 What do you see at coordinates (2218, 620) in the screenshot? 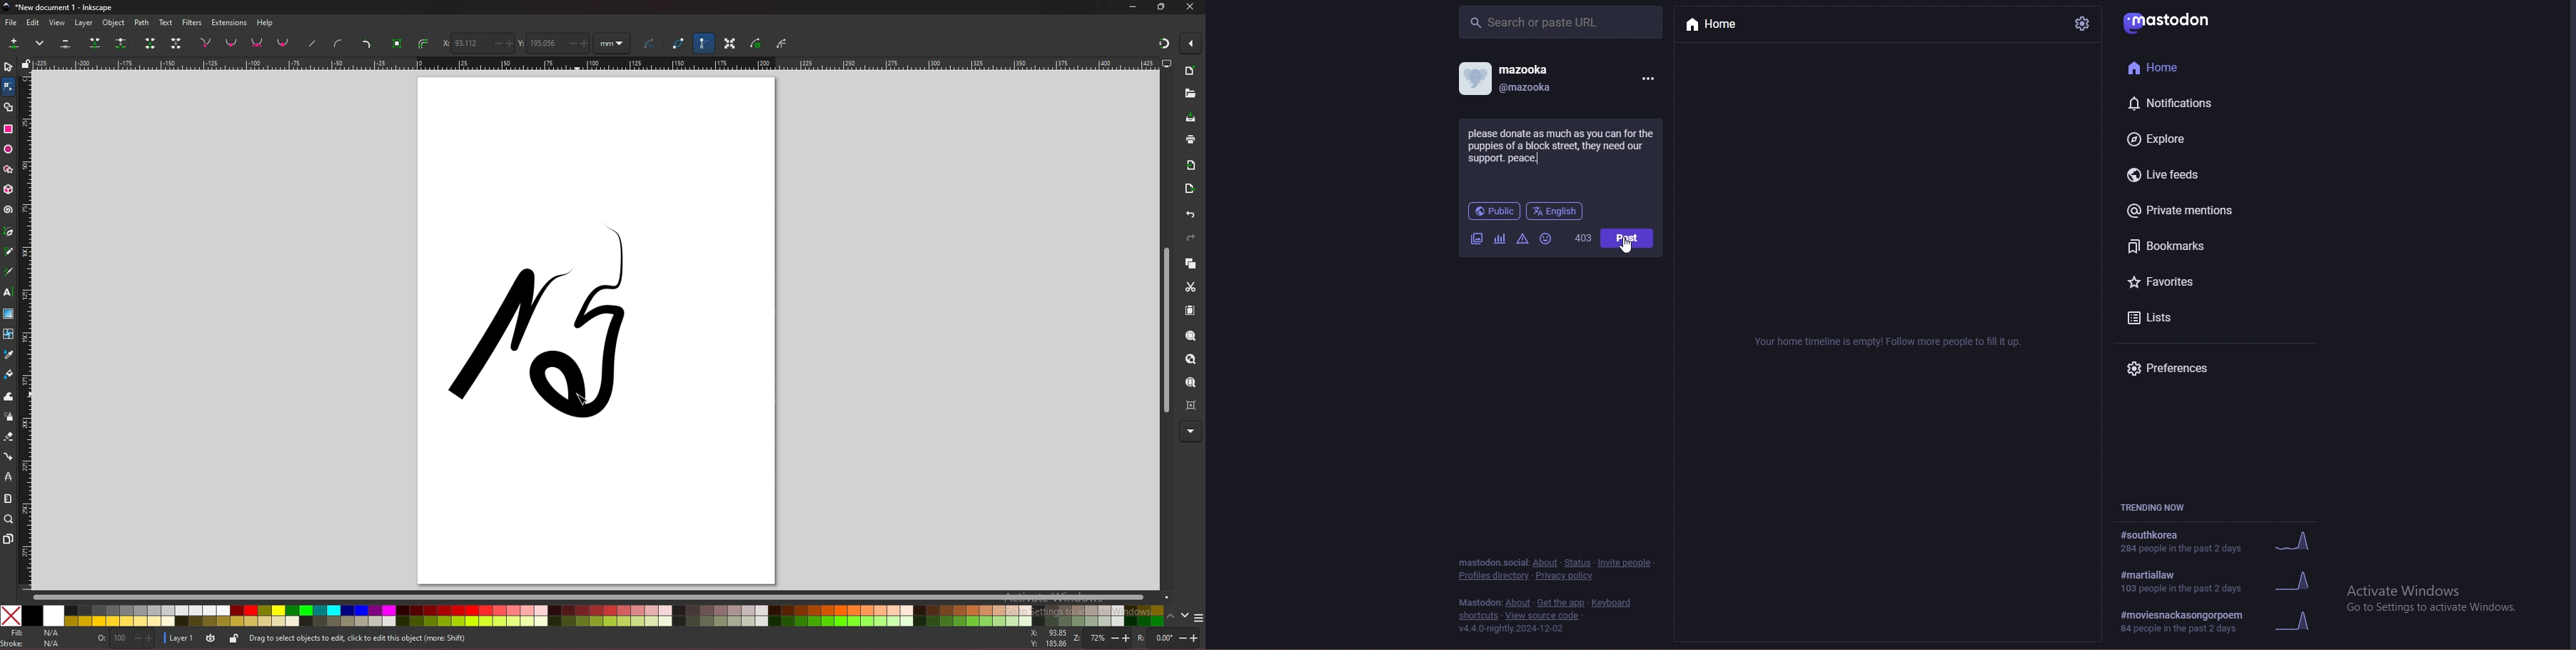
I see `#moviesnackasongorpoem` at bounding box center [2218, 620].